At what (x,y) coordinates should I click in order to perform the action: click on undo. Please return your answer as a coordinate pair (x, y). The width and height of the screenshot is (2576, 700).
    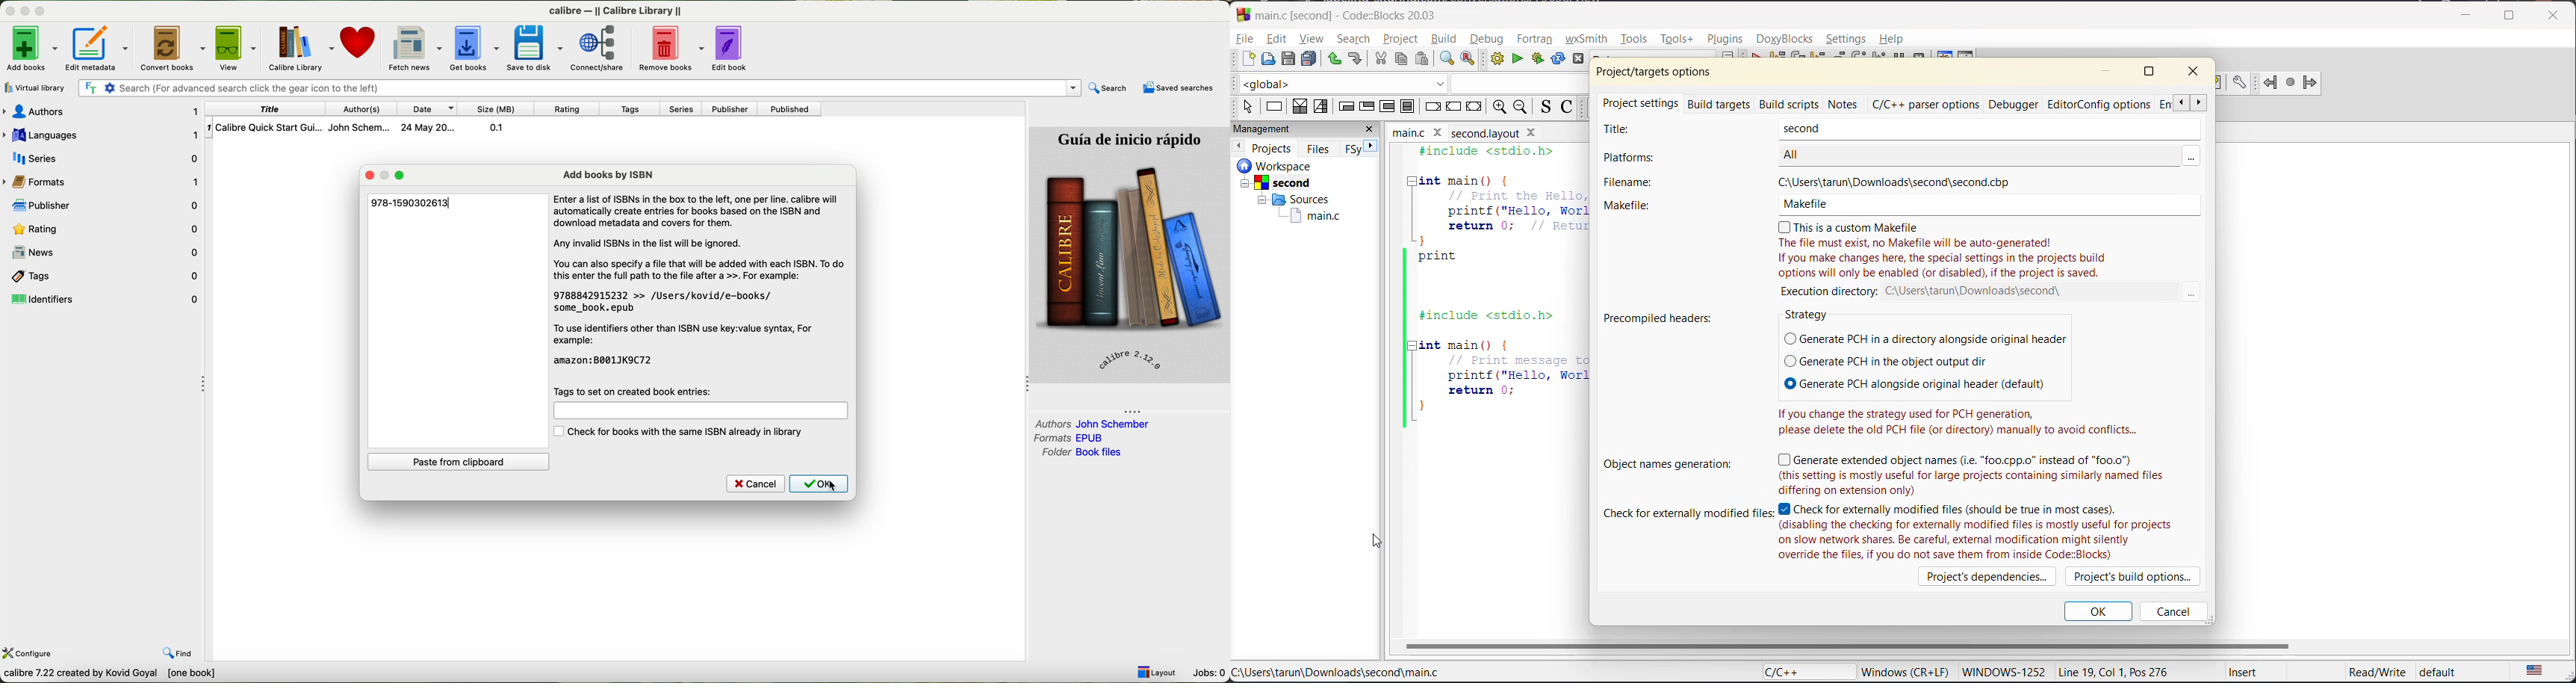
    Looking at the image, I should click on (1336, 61).